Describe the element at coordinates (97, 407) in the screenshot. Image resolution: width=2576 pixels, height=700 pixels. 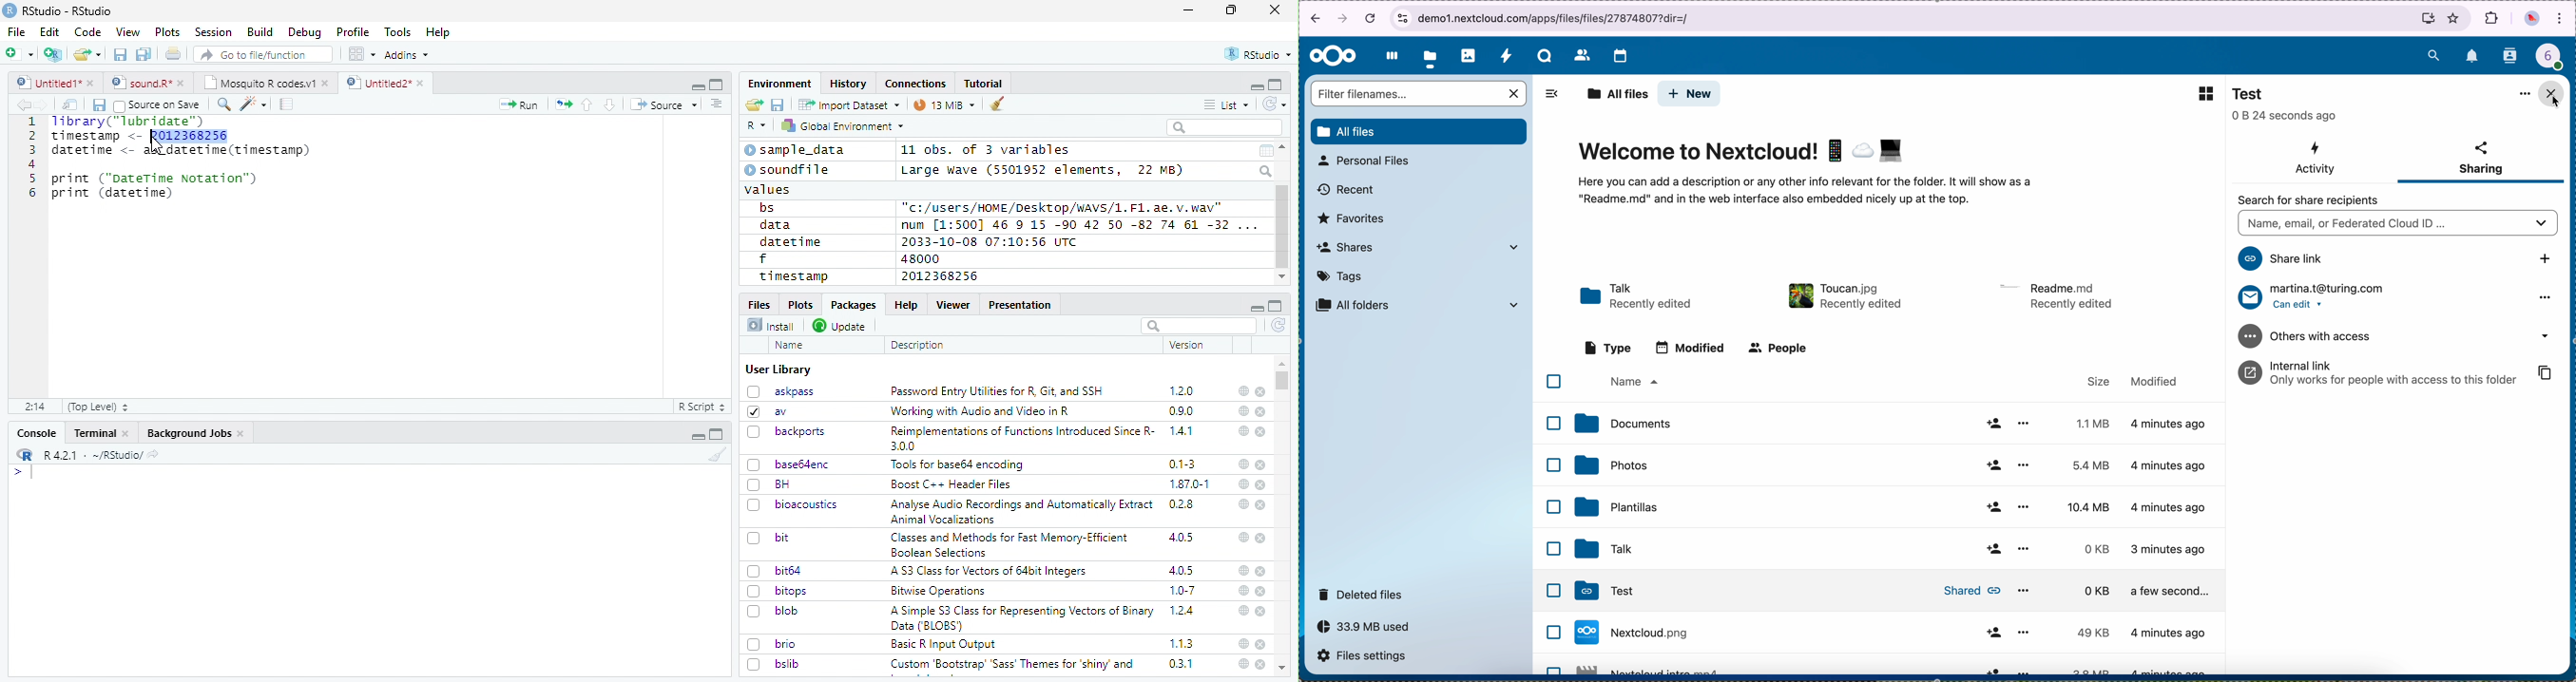
I see `(Top Level)` at that location.